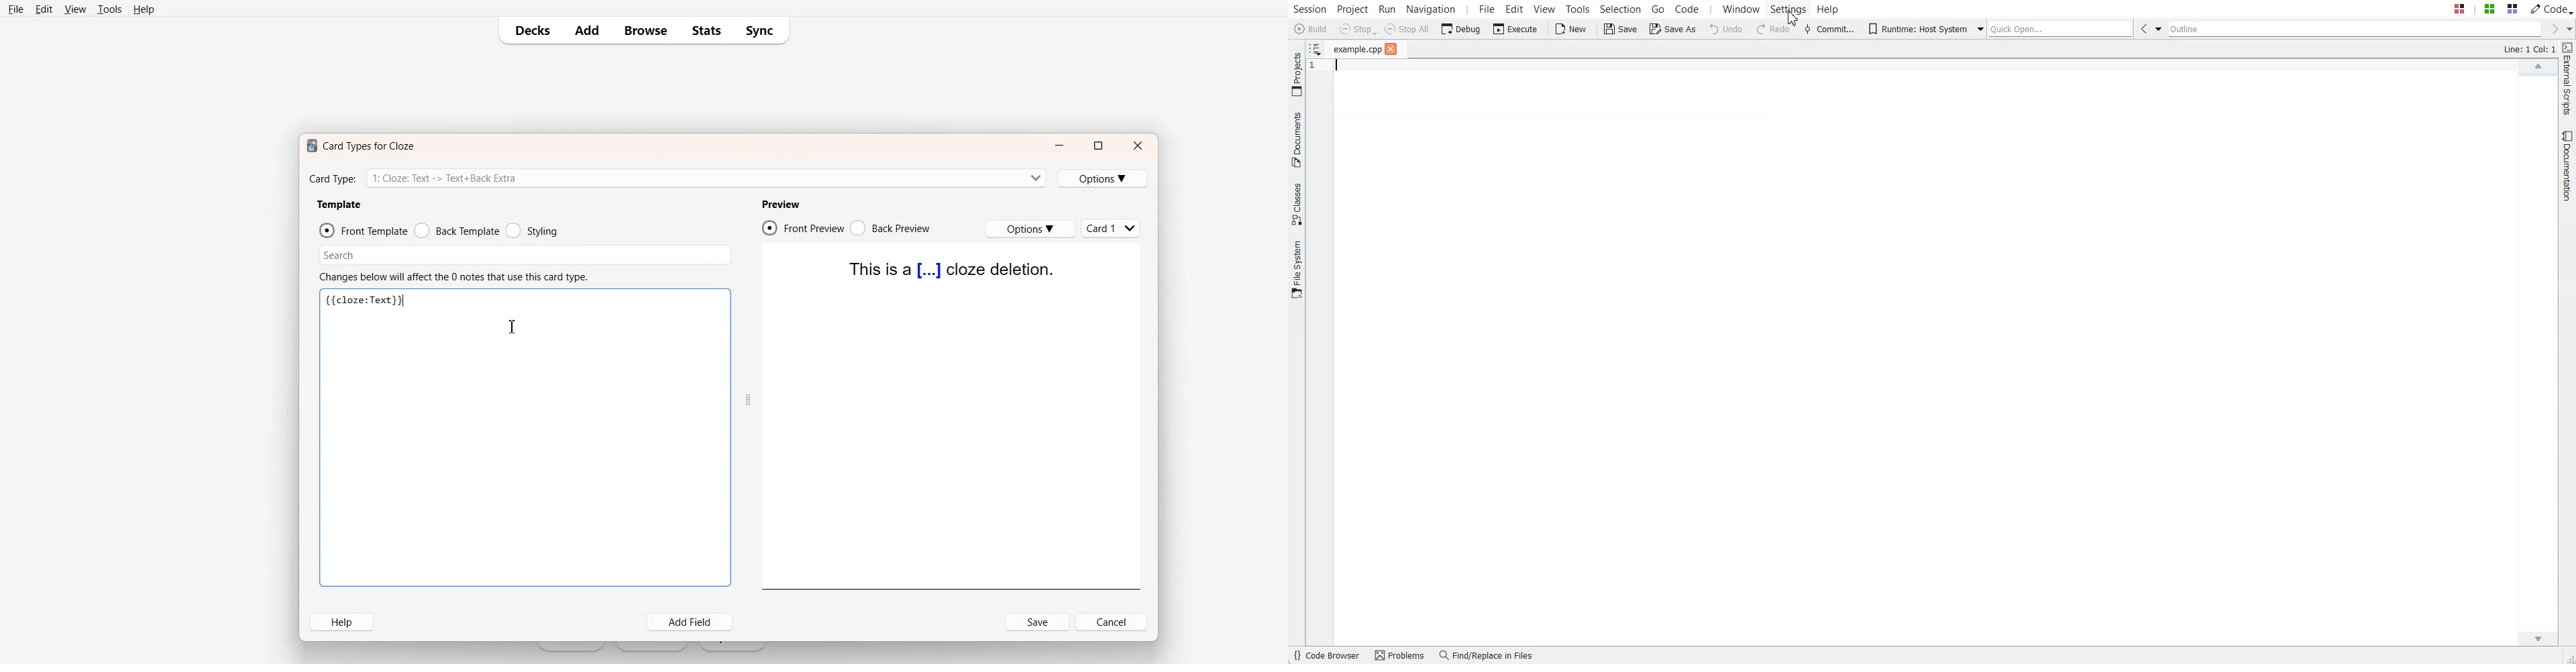  What do you see at coordinates (1038, 622) in the screenshot?
I see `Save` at bounding box center [1038, 622].